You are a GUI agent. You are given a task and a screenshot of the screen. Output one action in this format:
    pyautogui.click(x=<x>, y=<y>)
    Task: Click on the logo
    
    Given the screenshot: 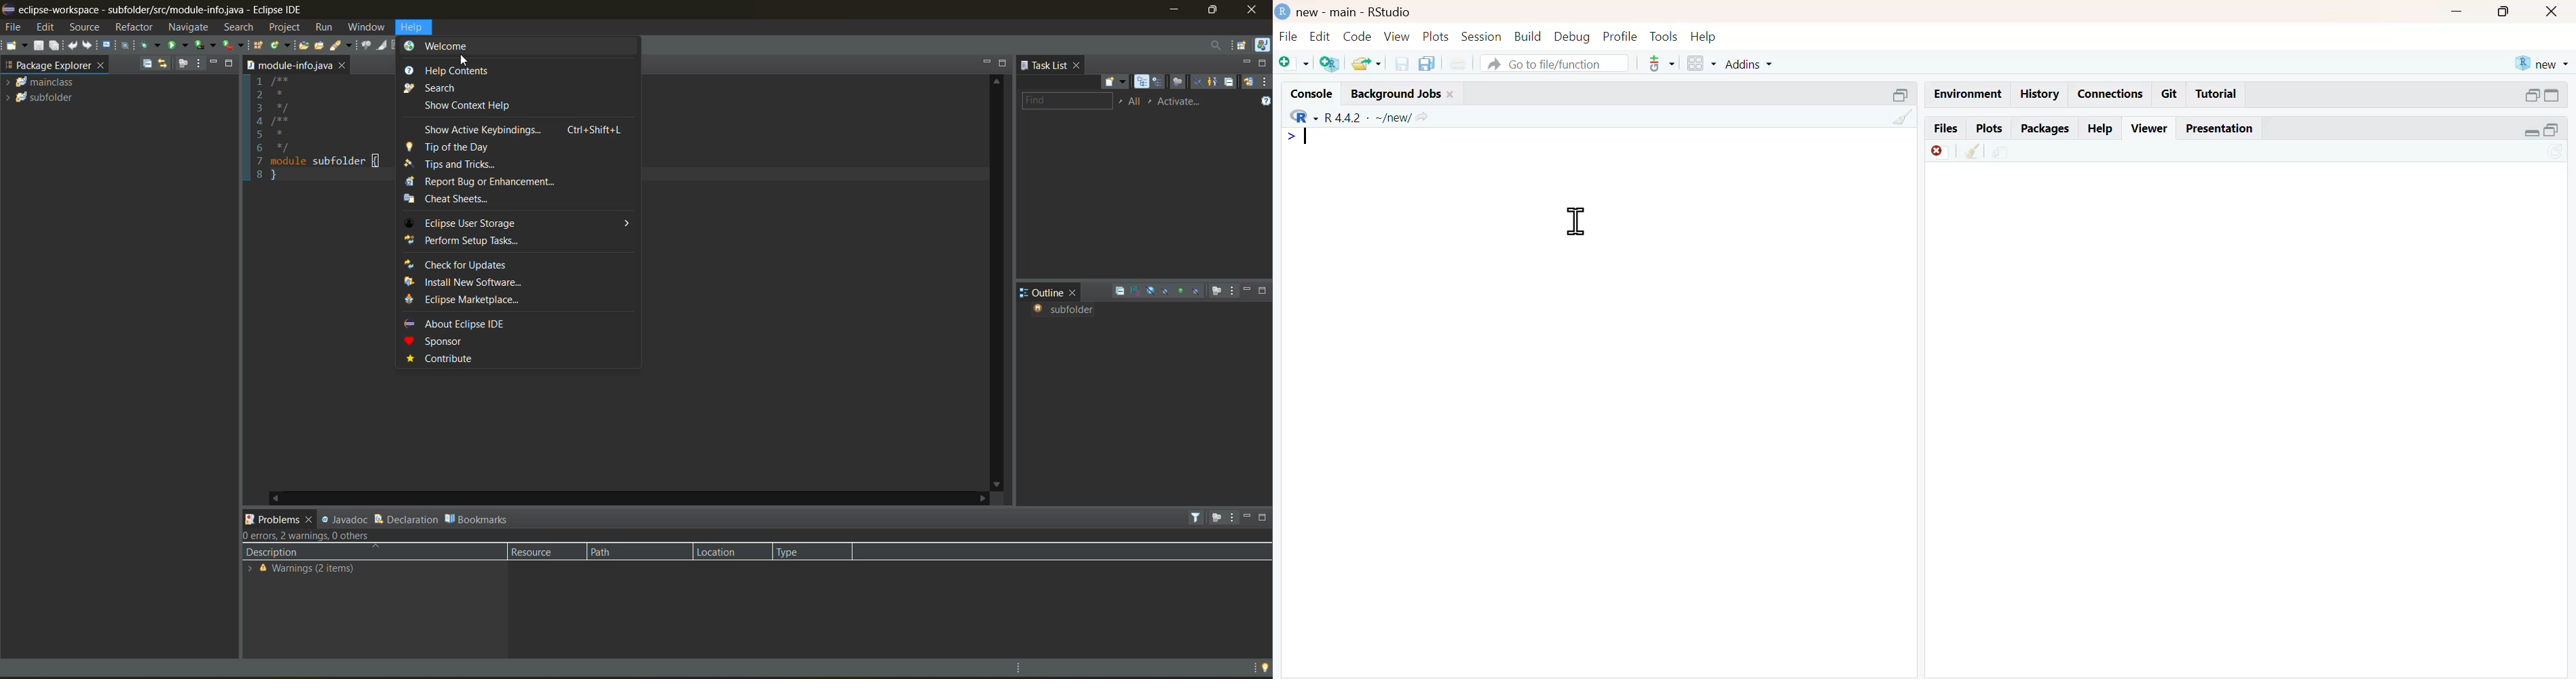 What is the action you would take?
    pyautogui.click(x=1284, y=11)
    